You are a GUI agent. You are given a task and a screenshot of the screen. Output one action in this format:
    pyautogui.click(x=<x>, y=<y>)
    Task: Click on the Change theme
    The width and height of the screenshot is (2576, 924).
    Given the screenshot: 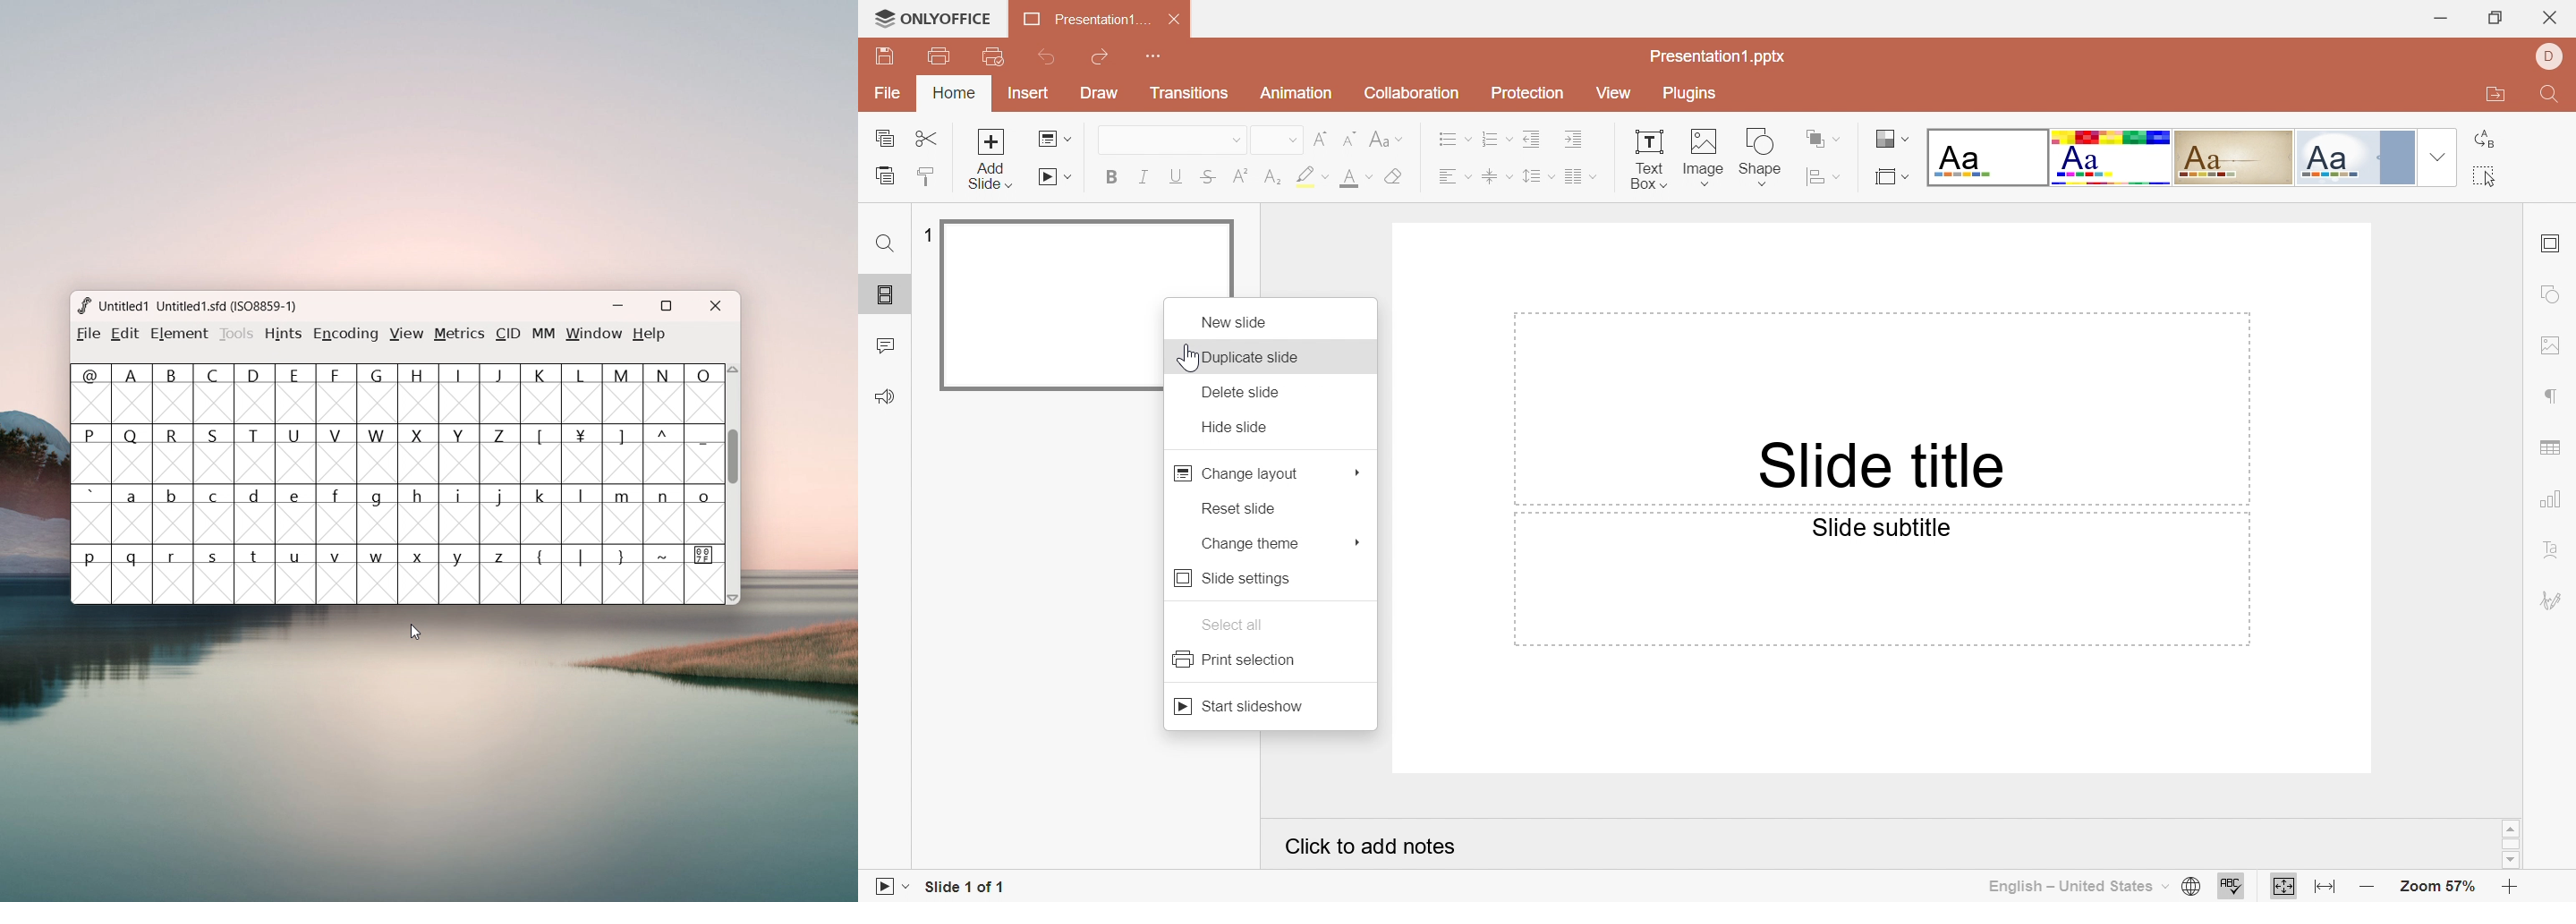 What is the action you would take?
    pyautogui.click(x=1250, y=542)
    